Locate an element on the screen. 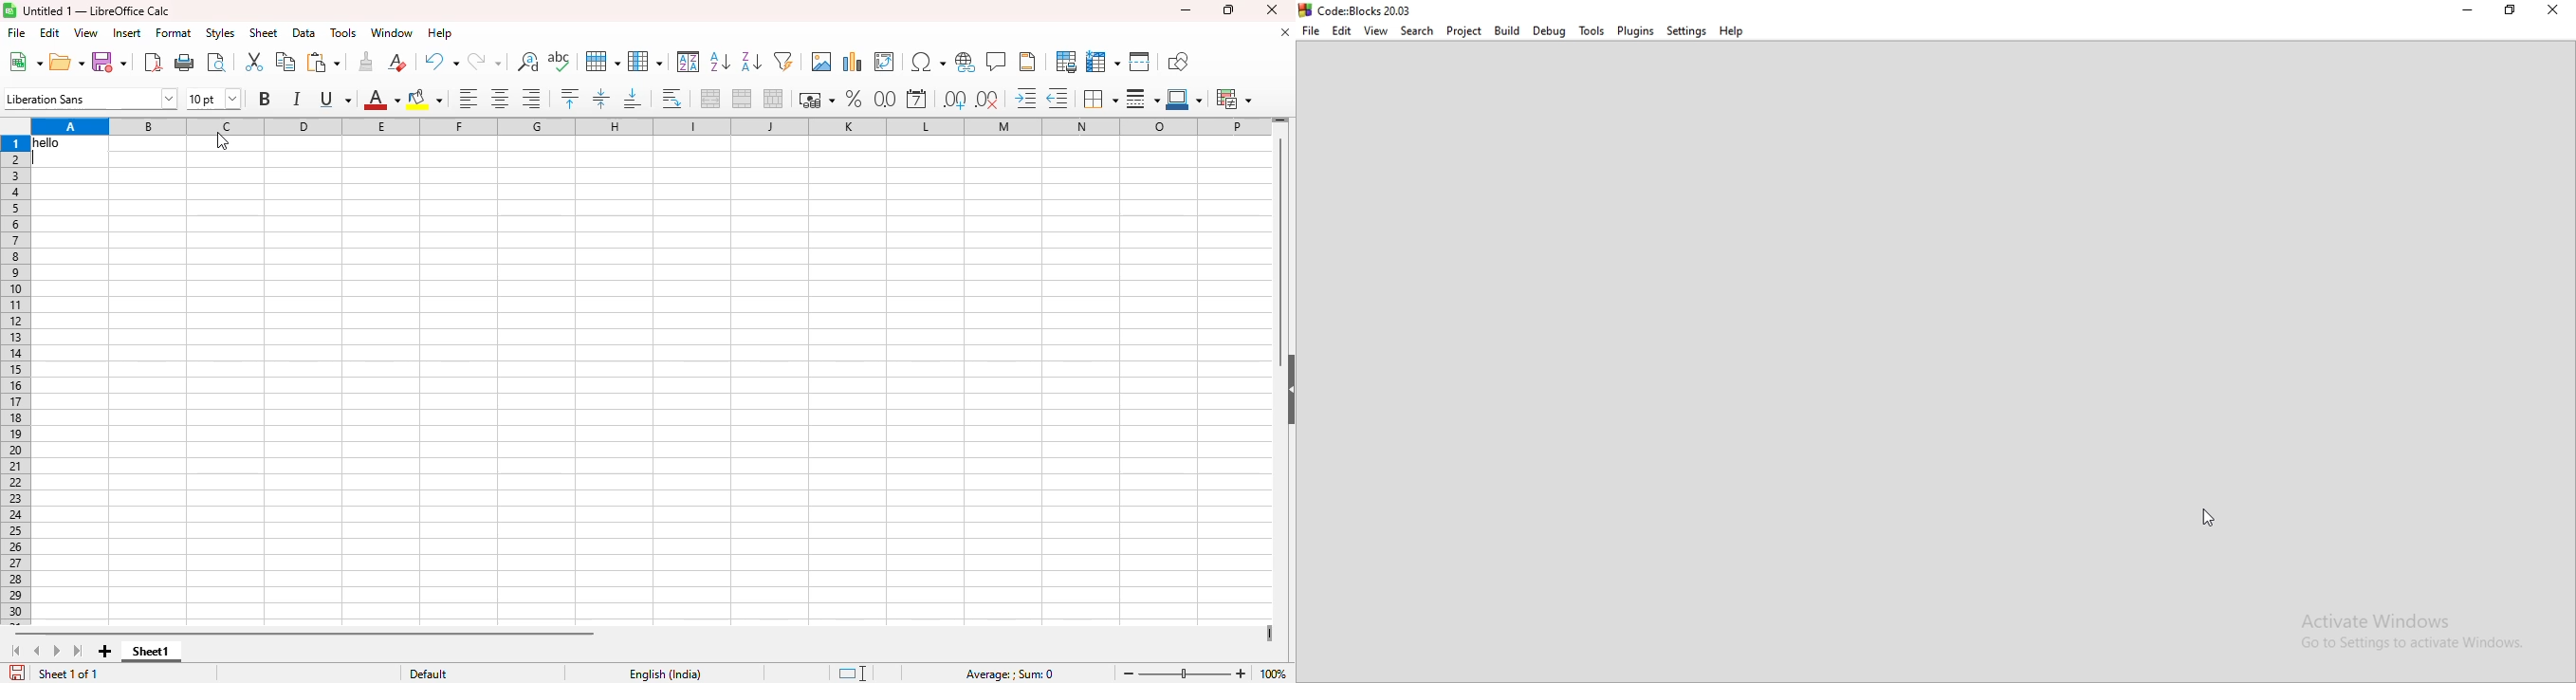 The height and width of the screenshot is (700, 2576). title is located at coordinates (97, 10).